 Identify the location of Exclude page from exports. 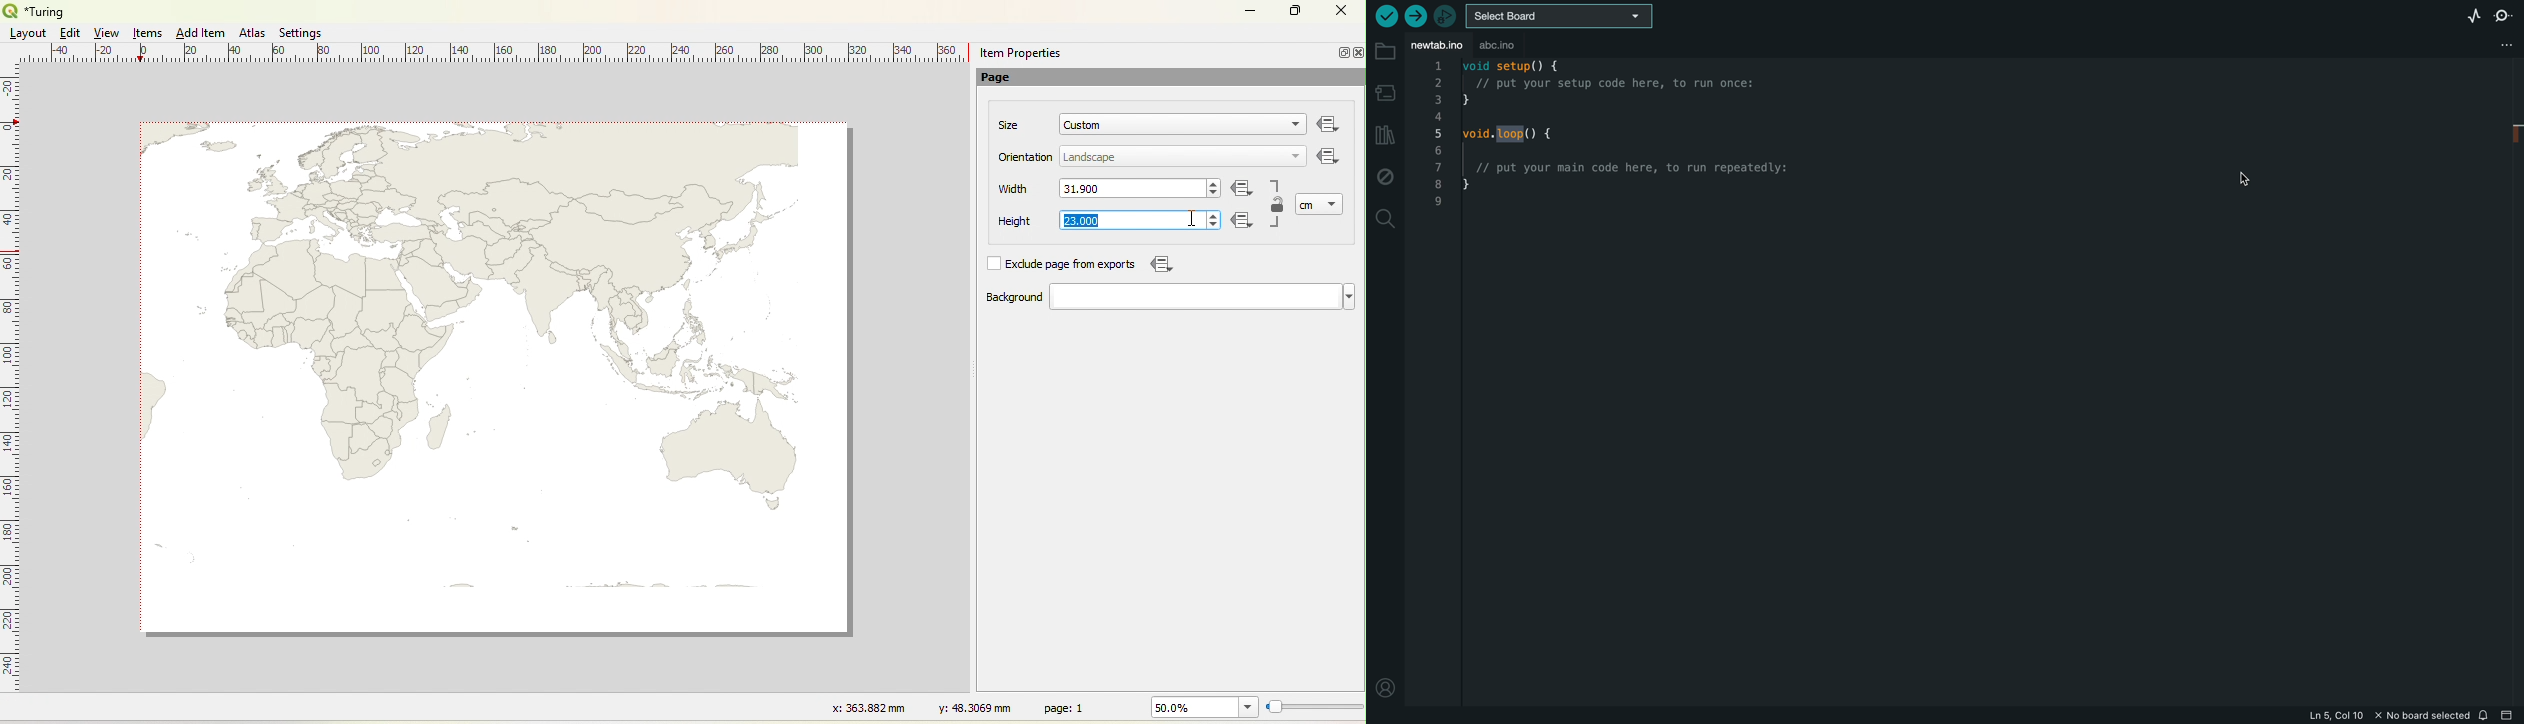
(1074, 265).